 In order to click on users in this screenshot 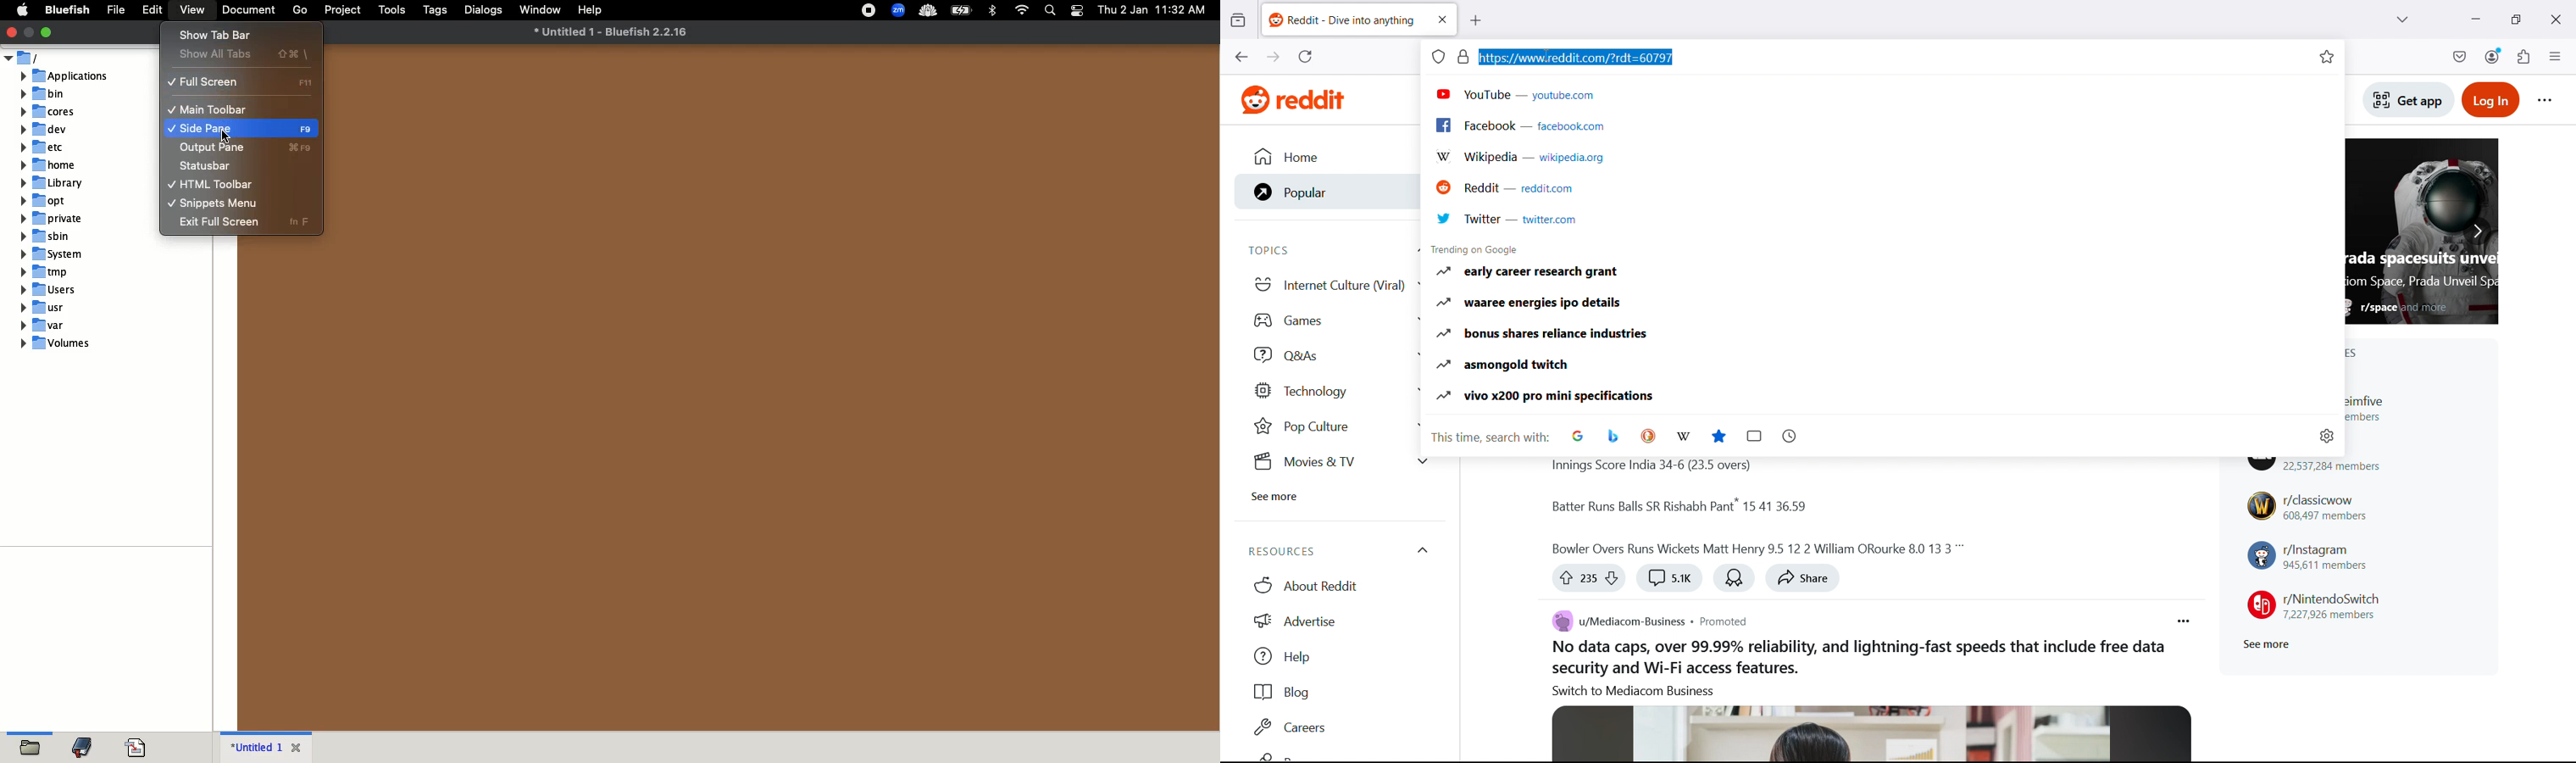, I will do `click(47, 290)`.